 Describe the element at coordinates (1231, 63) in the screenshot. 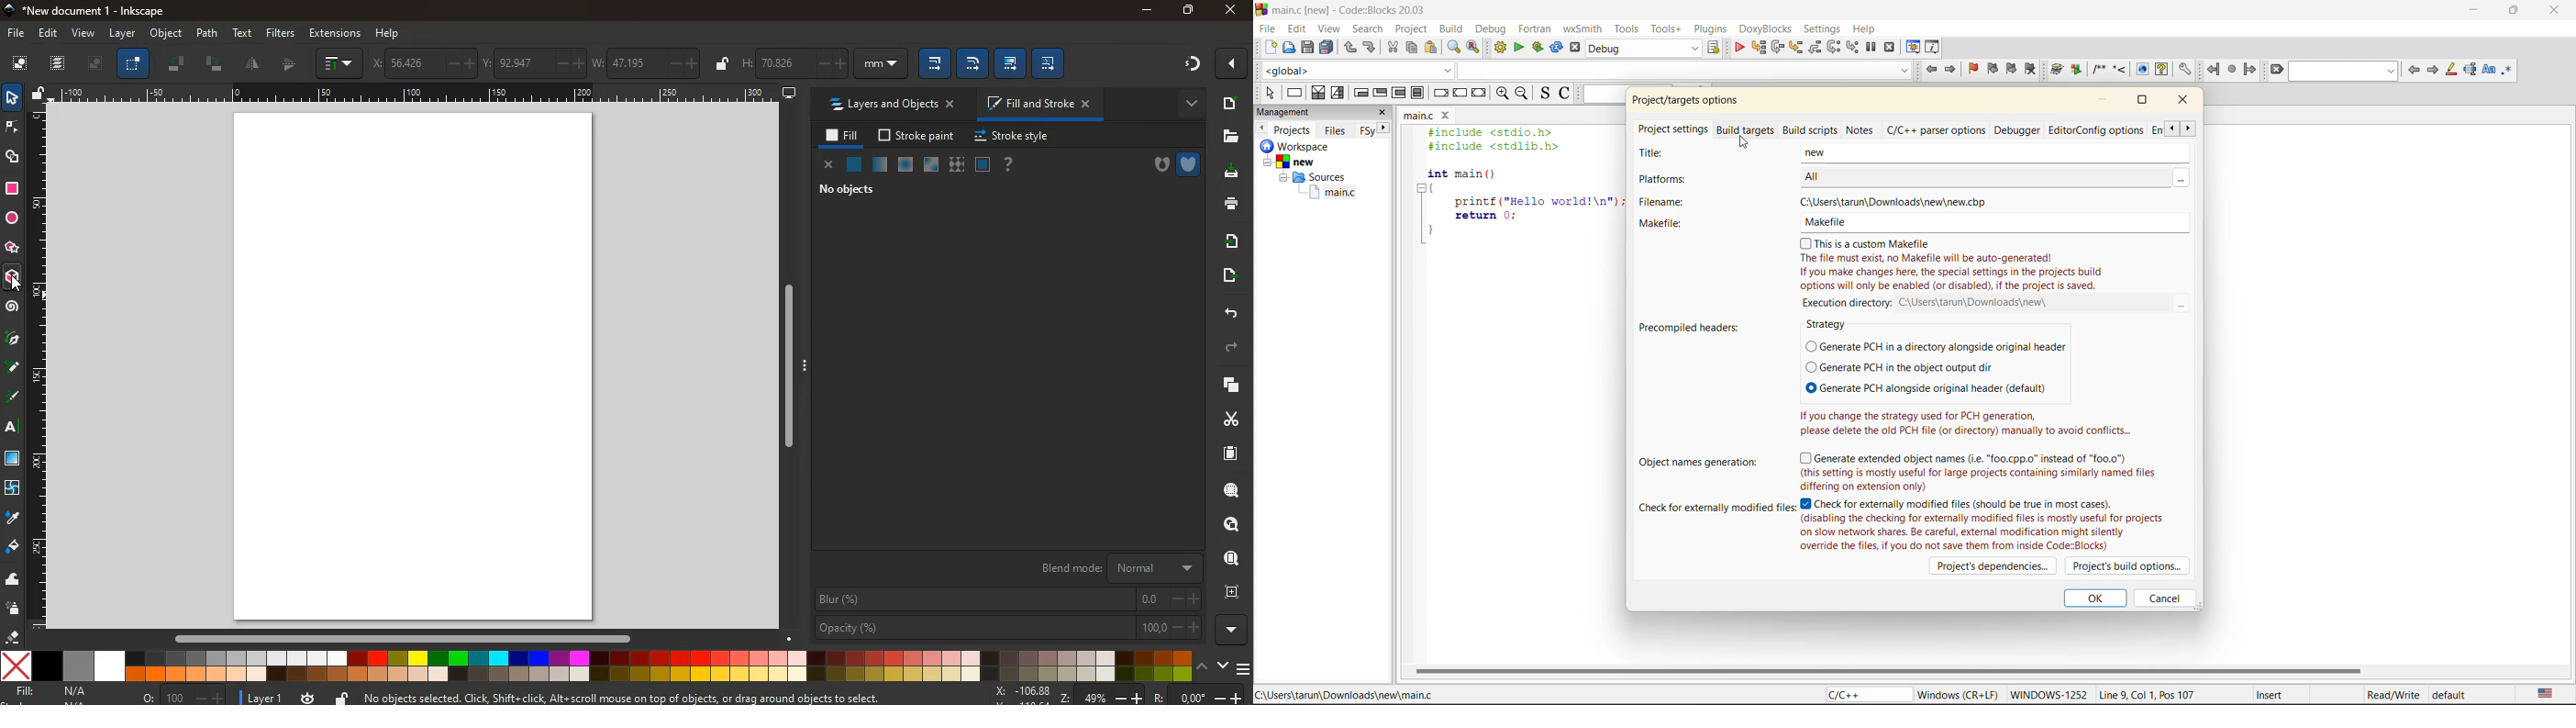

I see `more` at that location.